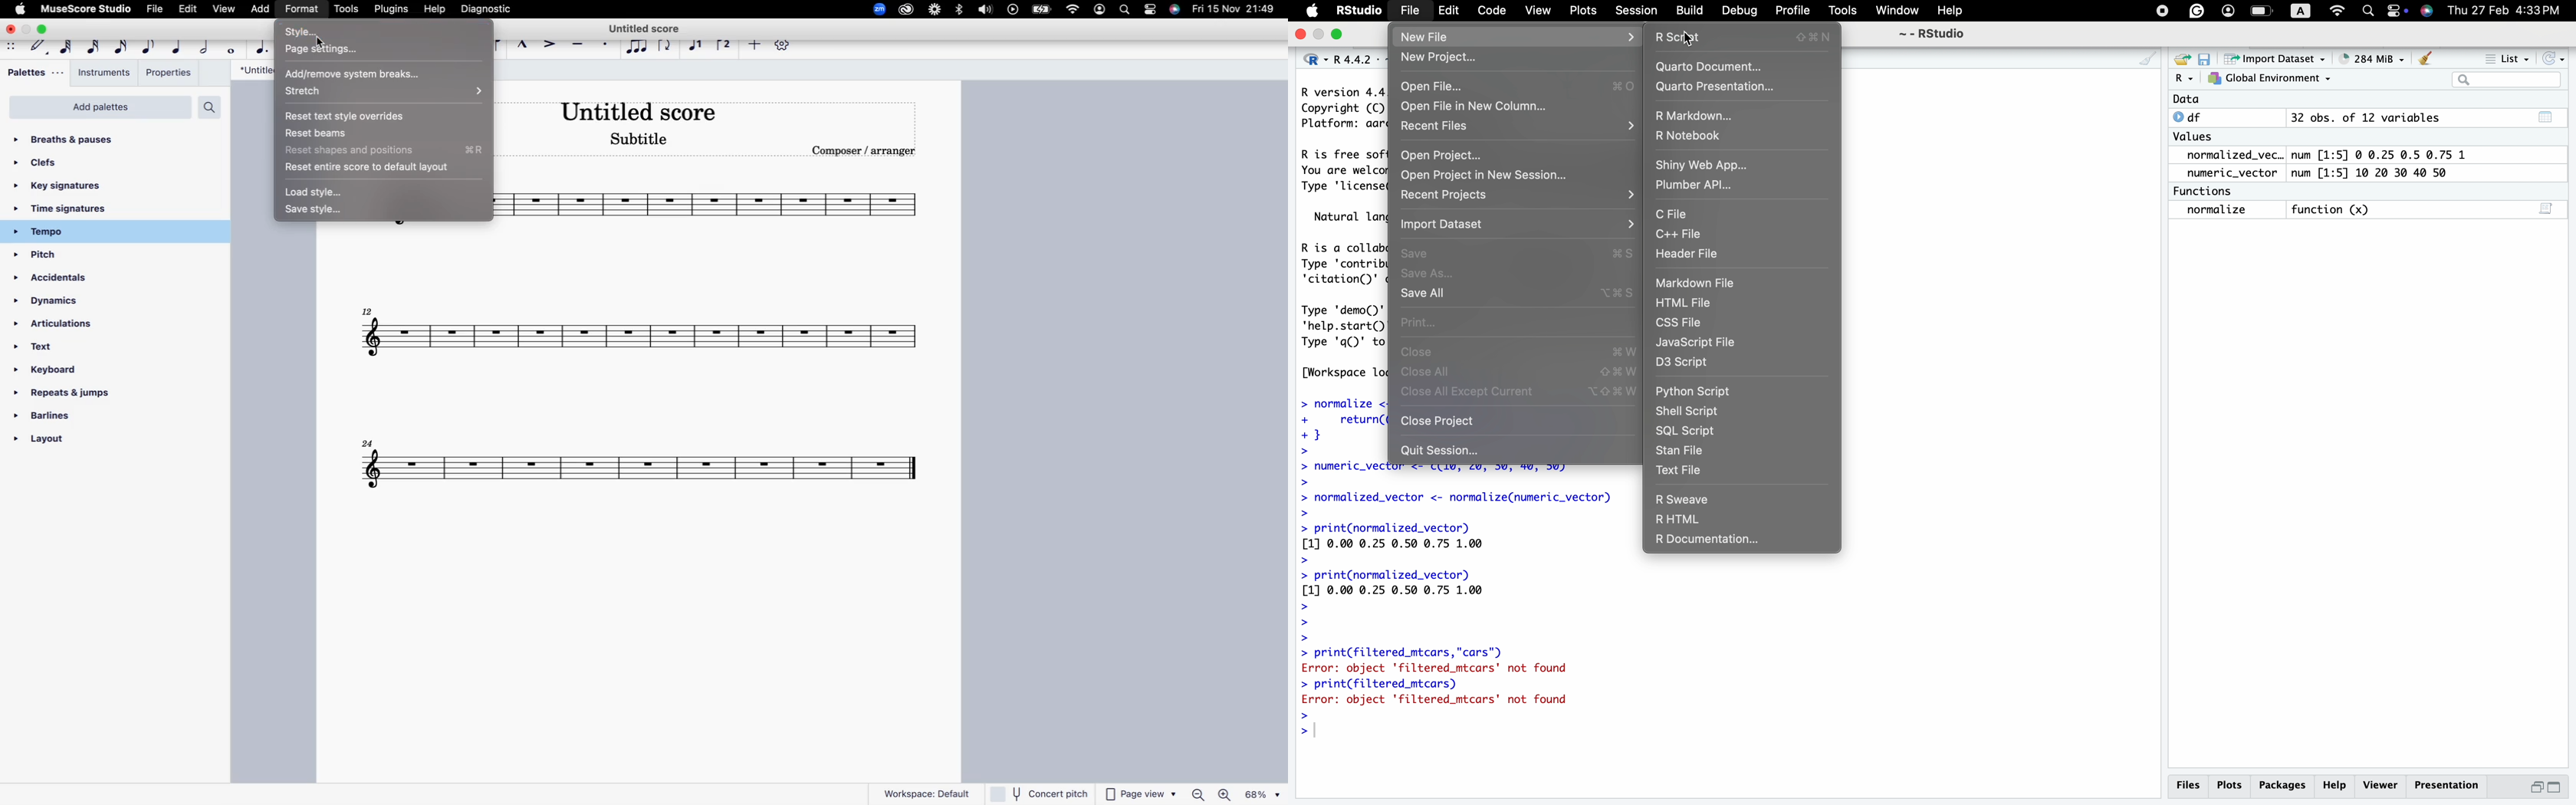 The image size is (2576, 812). Describe the element at coordinates (2338, 10) in the screenshot. I see `wifi` at that location.